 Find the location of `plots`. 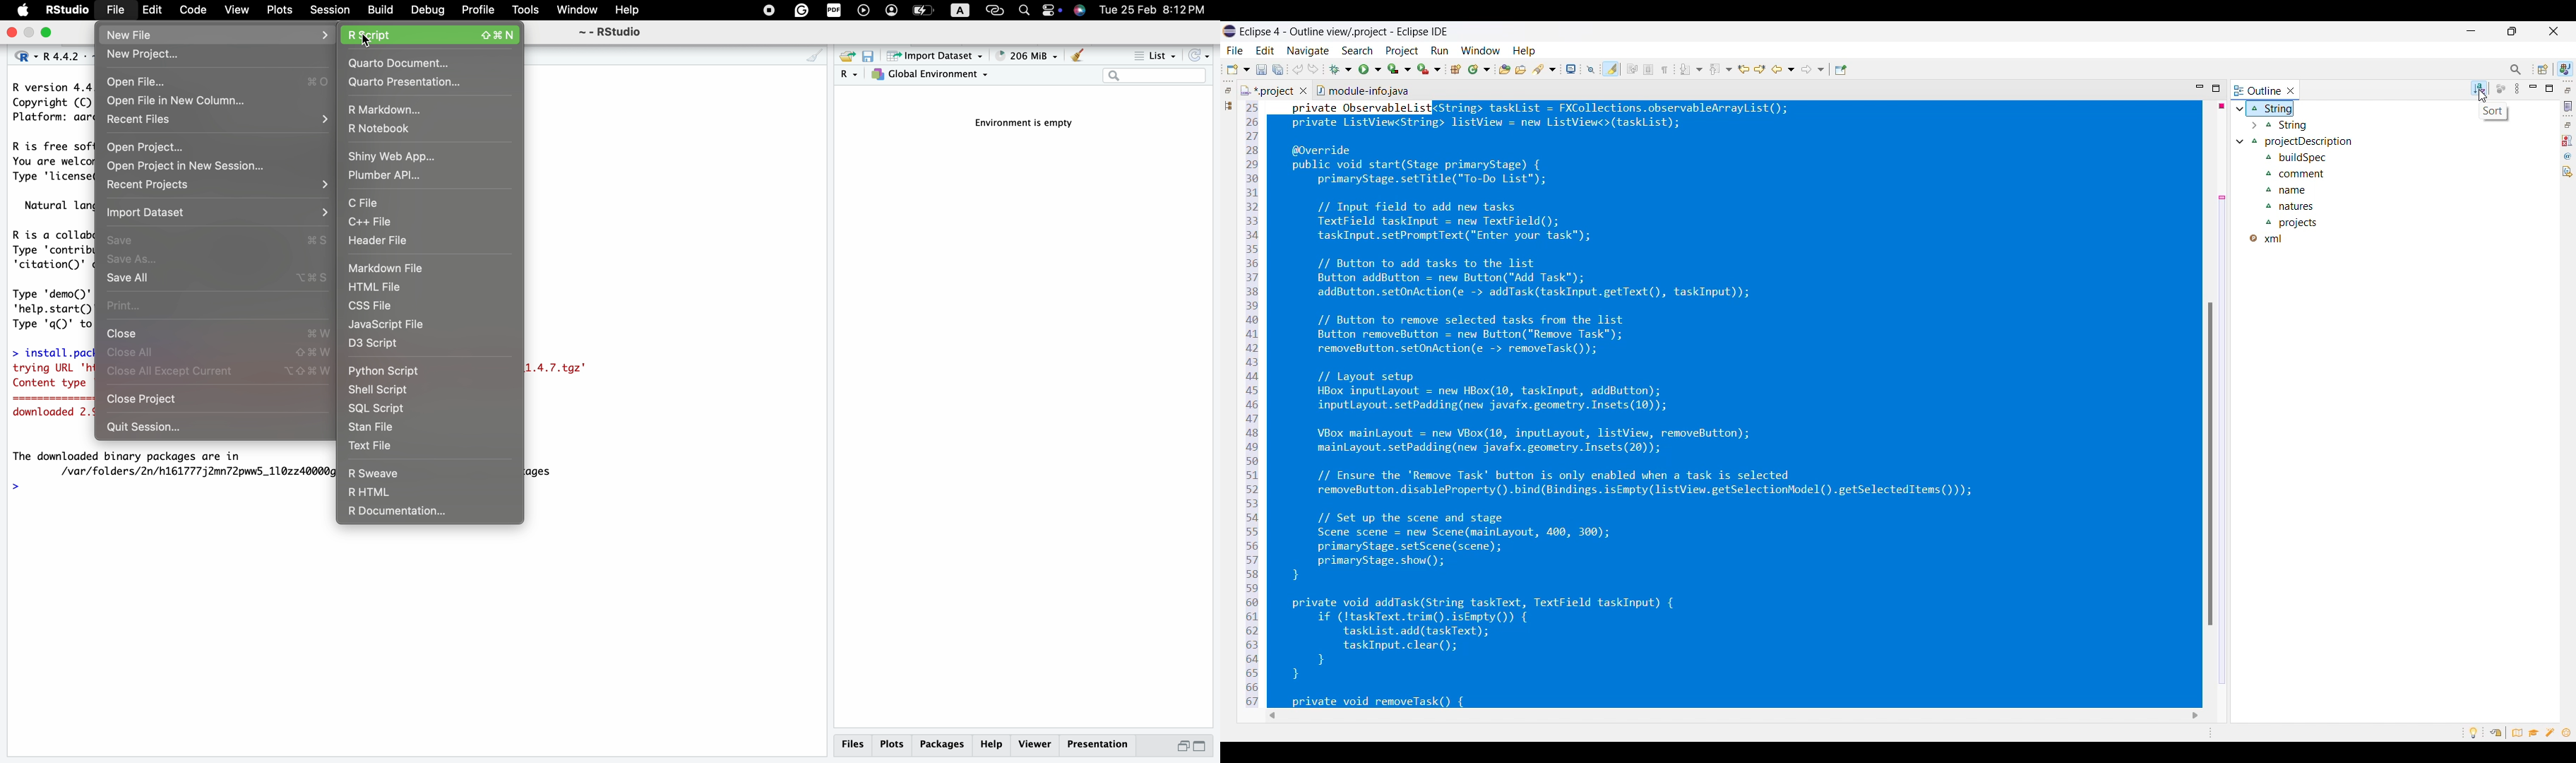

plots is located at coordinates (277, 10).